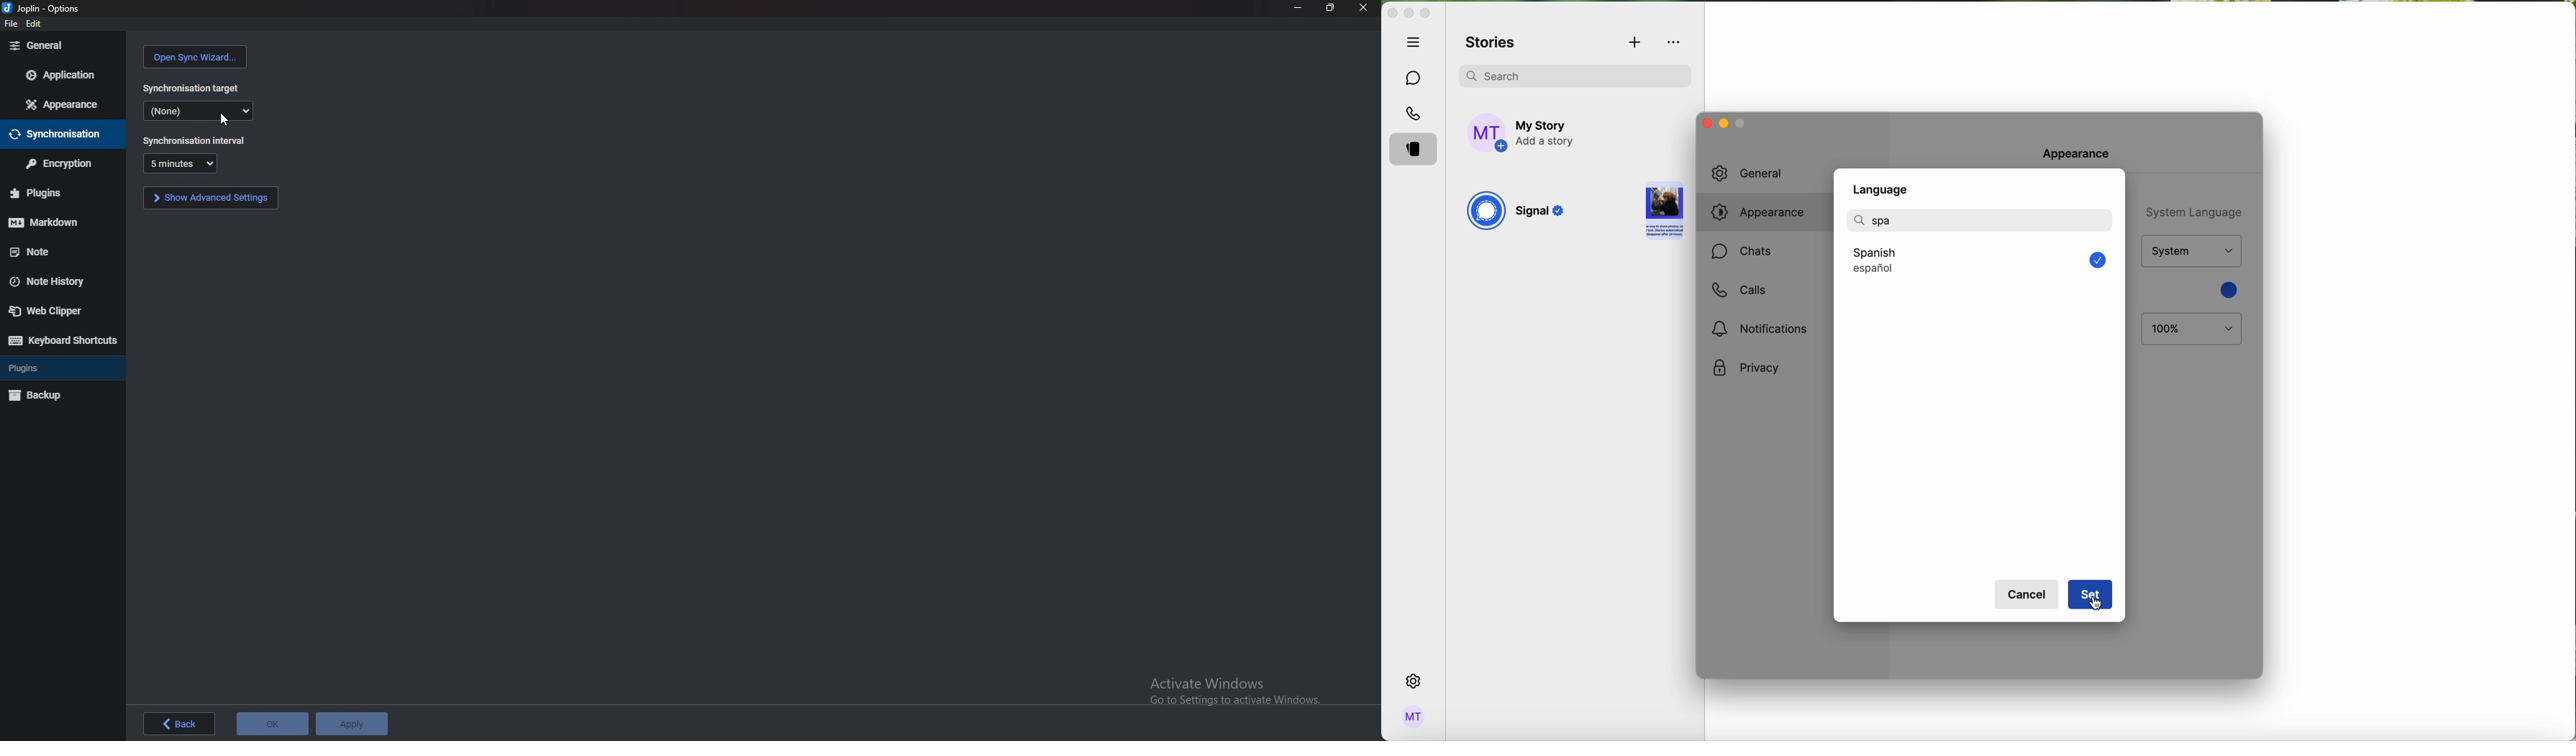  What do you see at coordinates (9, 25) in the screenshot?
I see `file` at bounding box center [9, 25].